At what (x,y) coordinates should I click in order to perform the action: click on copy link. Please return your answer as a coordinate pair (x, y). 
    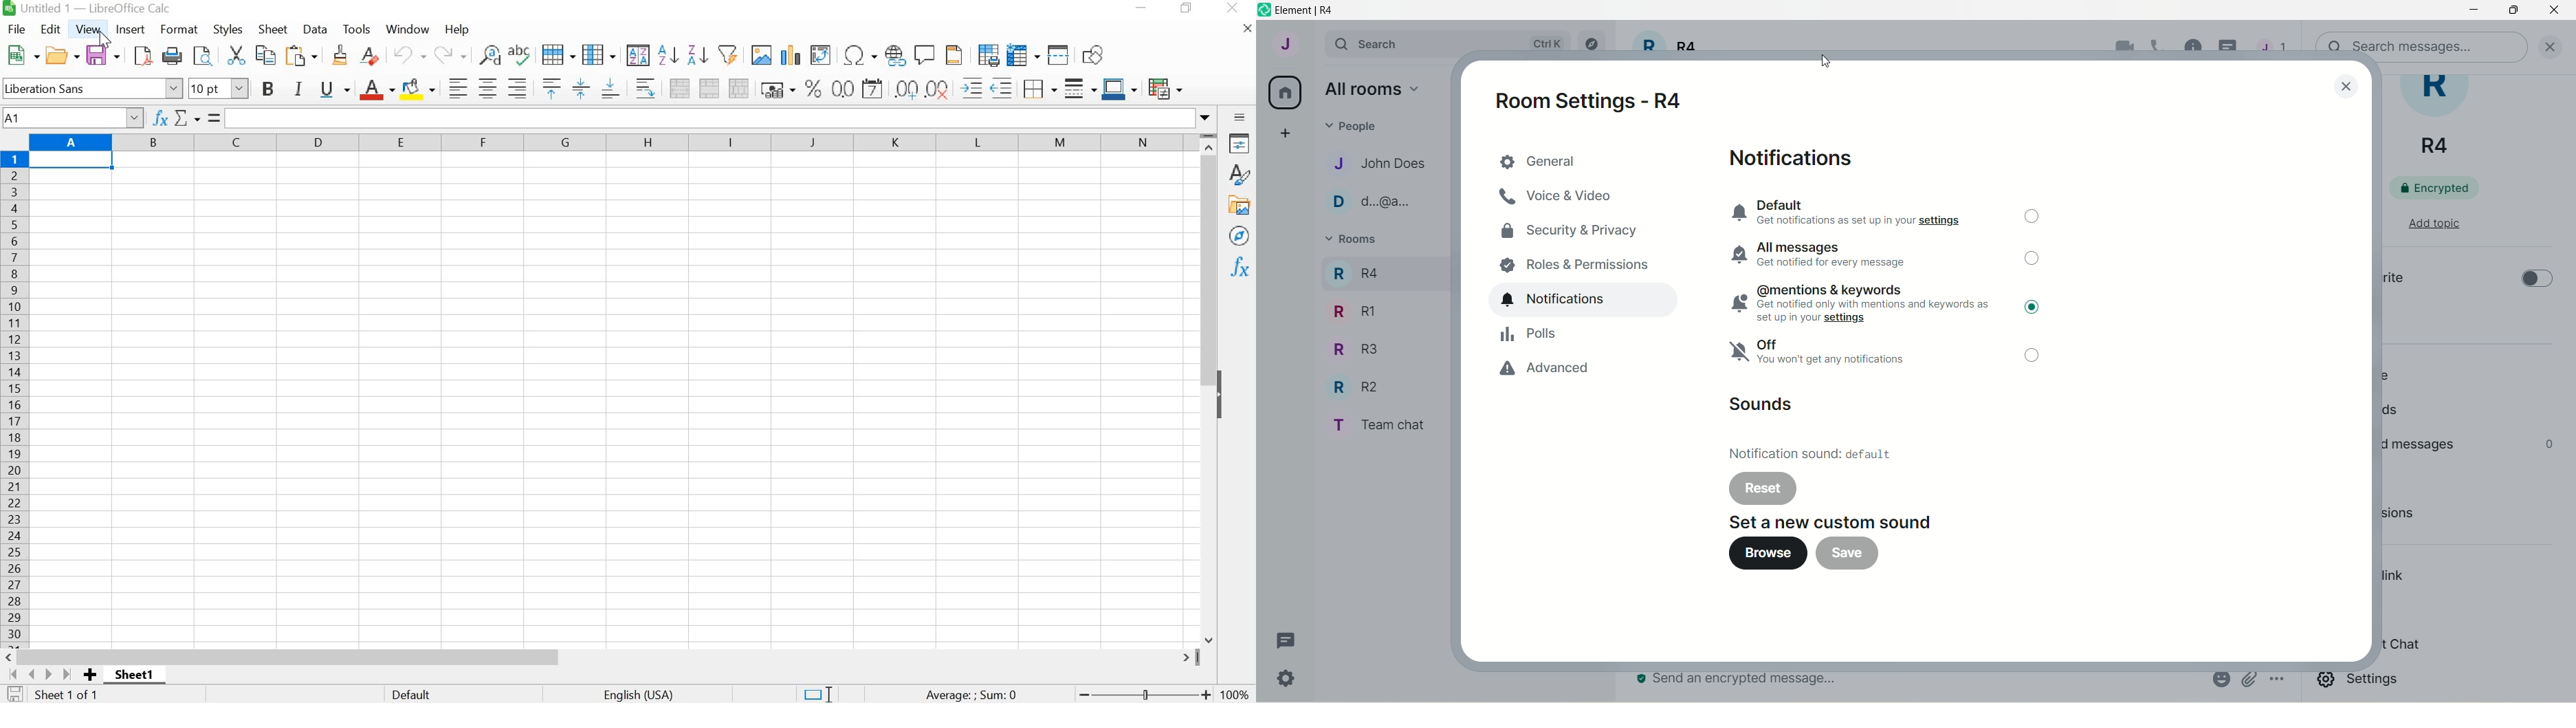
    Looking at the image, I should click on (2395, 578).